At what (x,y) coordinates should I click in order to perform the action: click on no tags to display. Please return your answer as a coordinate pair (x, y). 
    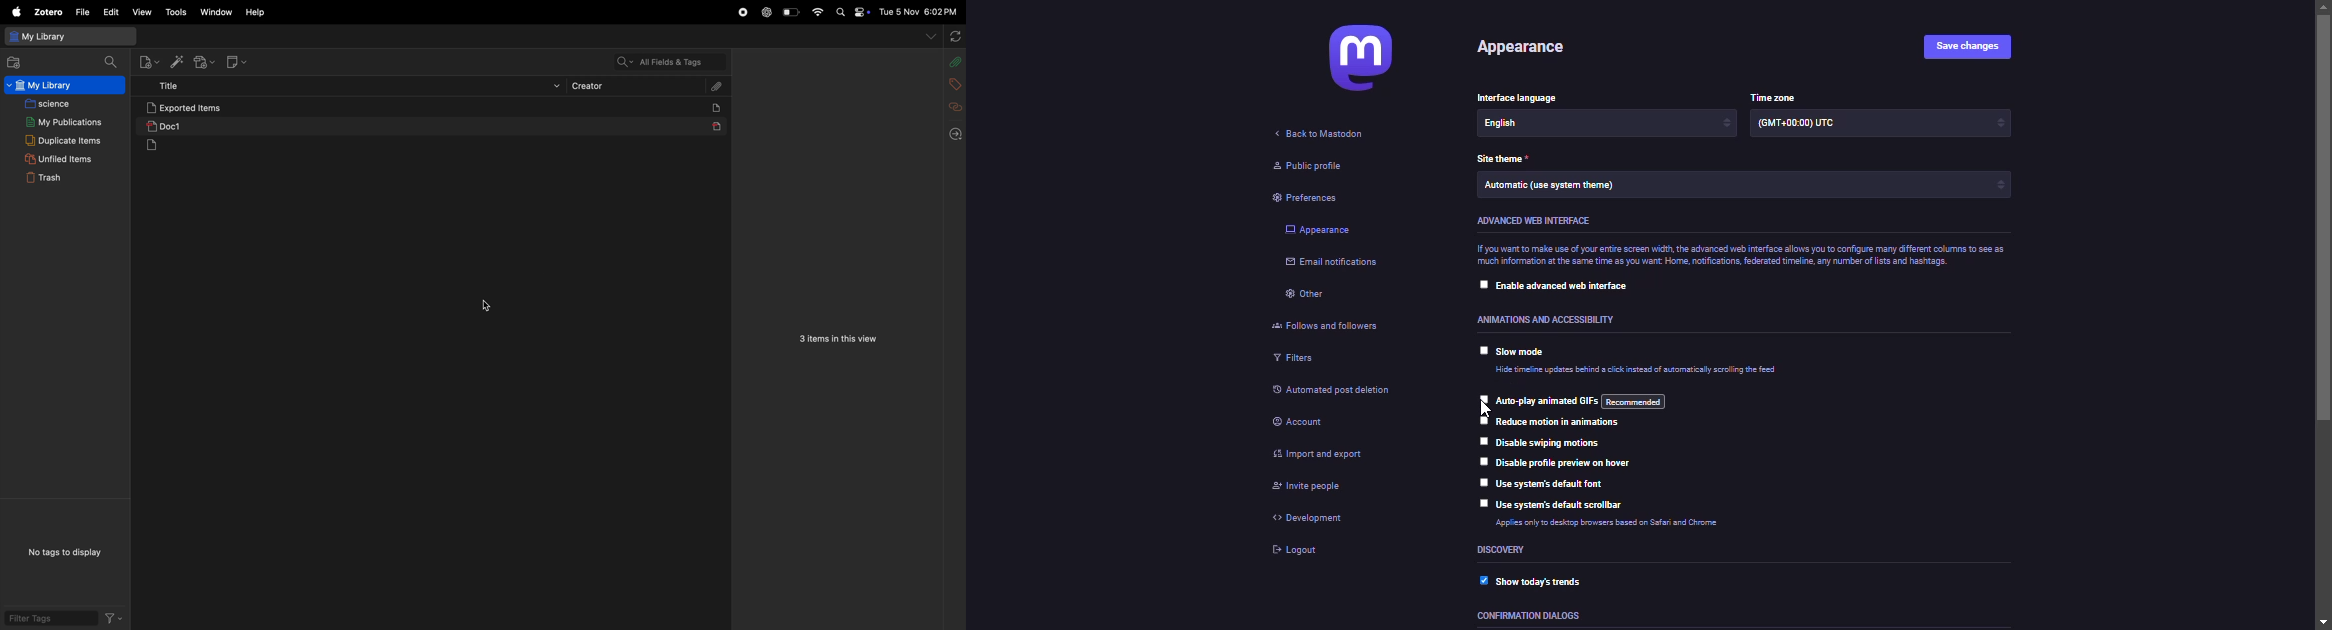
    Looking at the image, I should click on (66, 552).